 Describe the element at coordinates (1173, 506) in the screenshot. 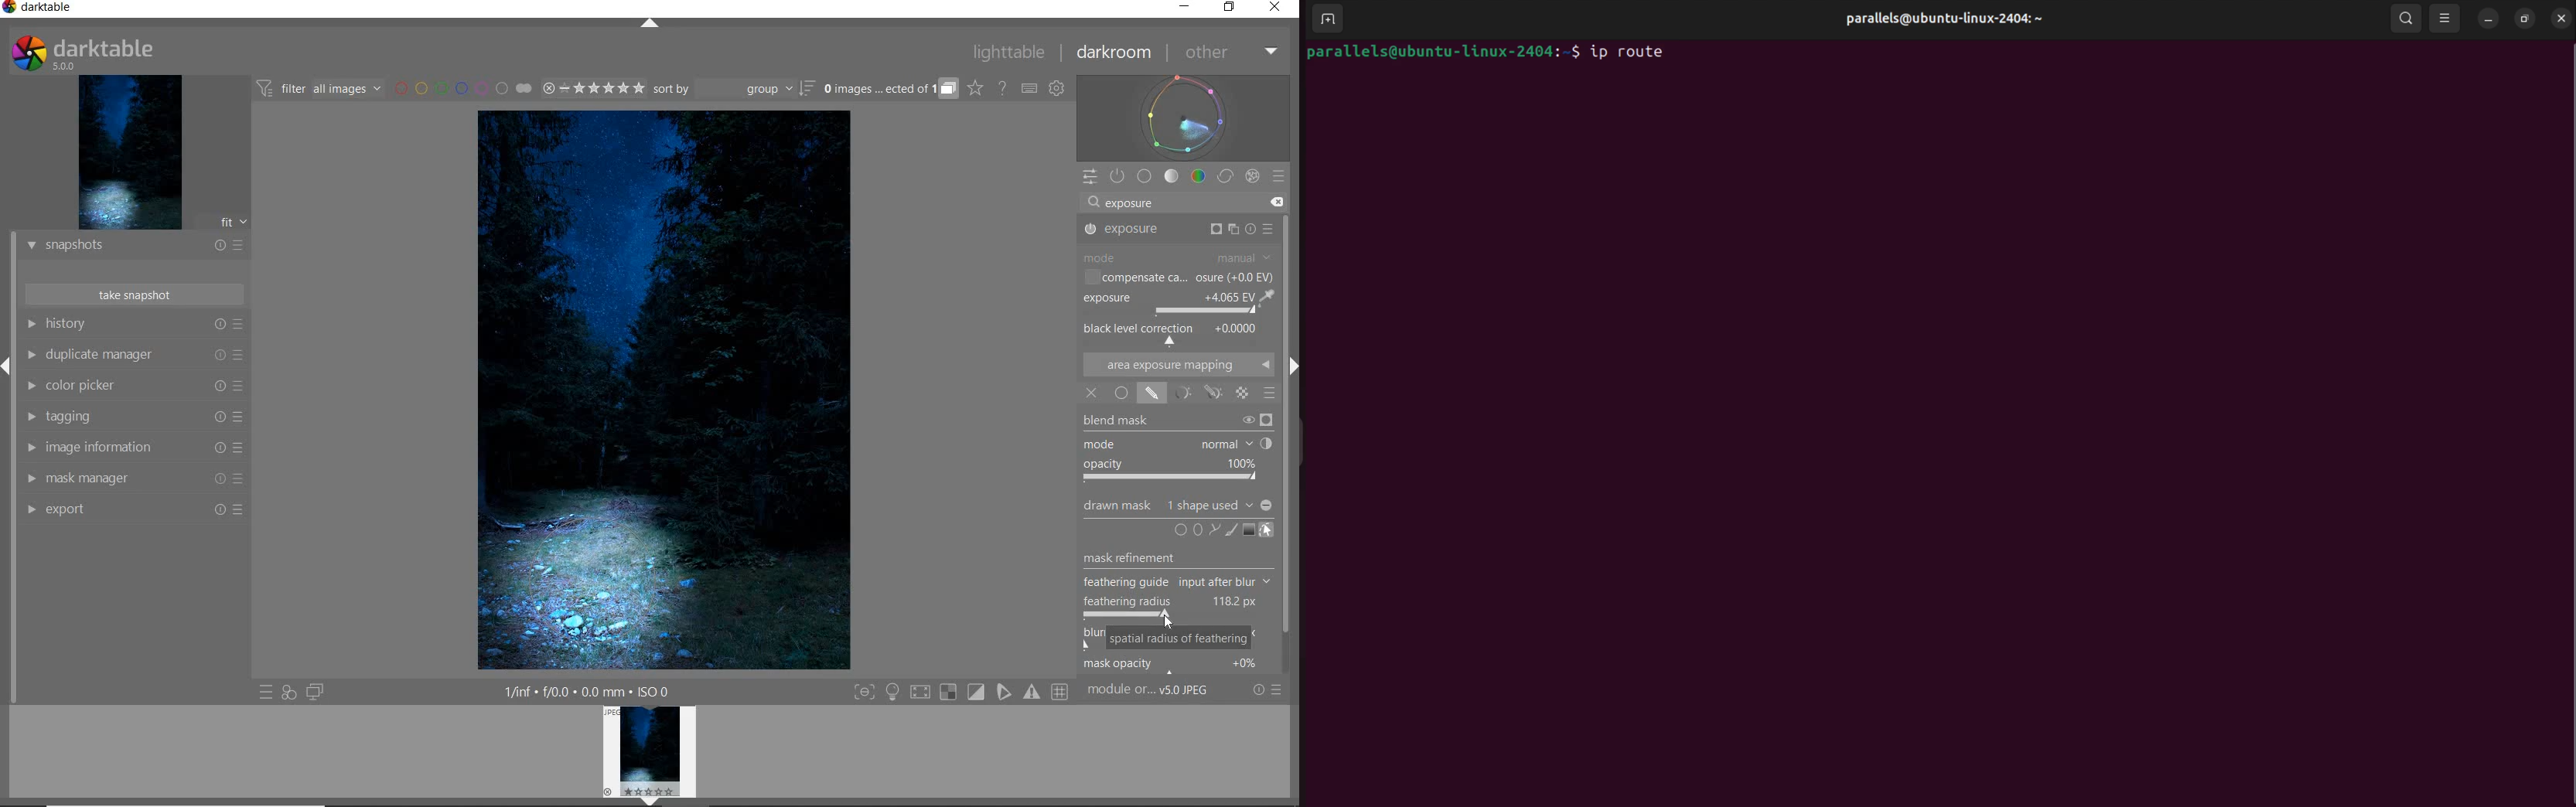

I see `drawn mask` at that location.